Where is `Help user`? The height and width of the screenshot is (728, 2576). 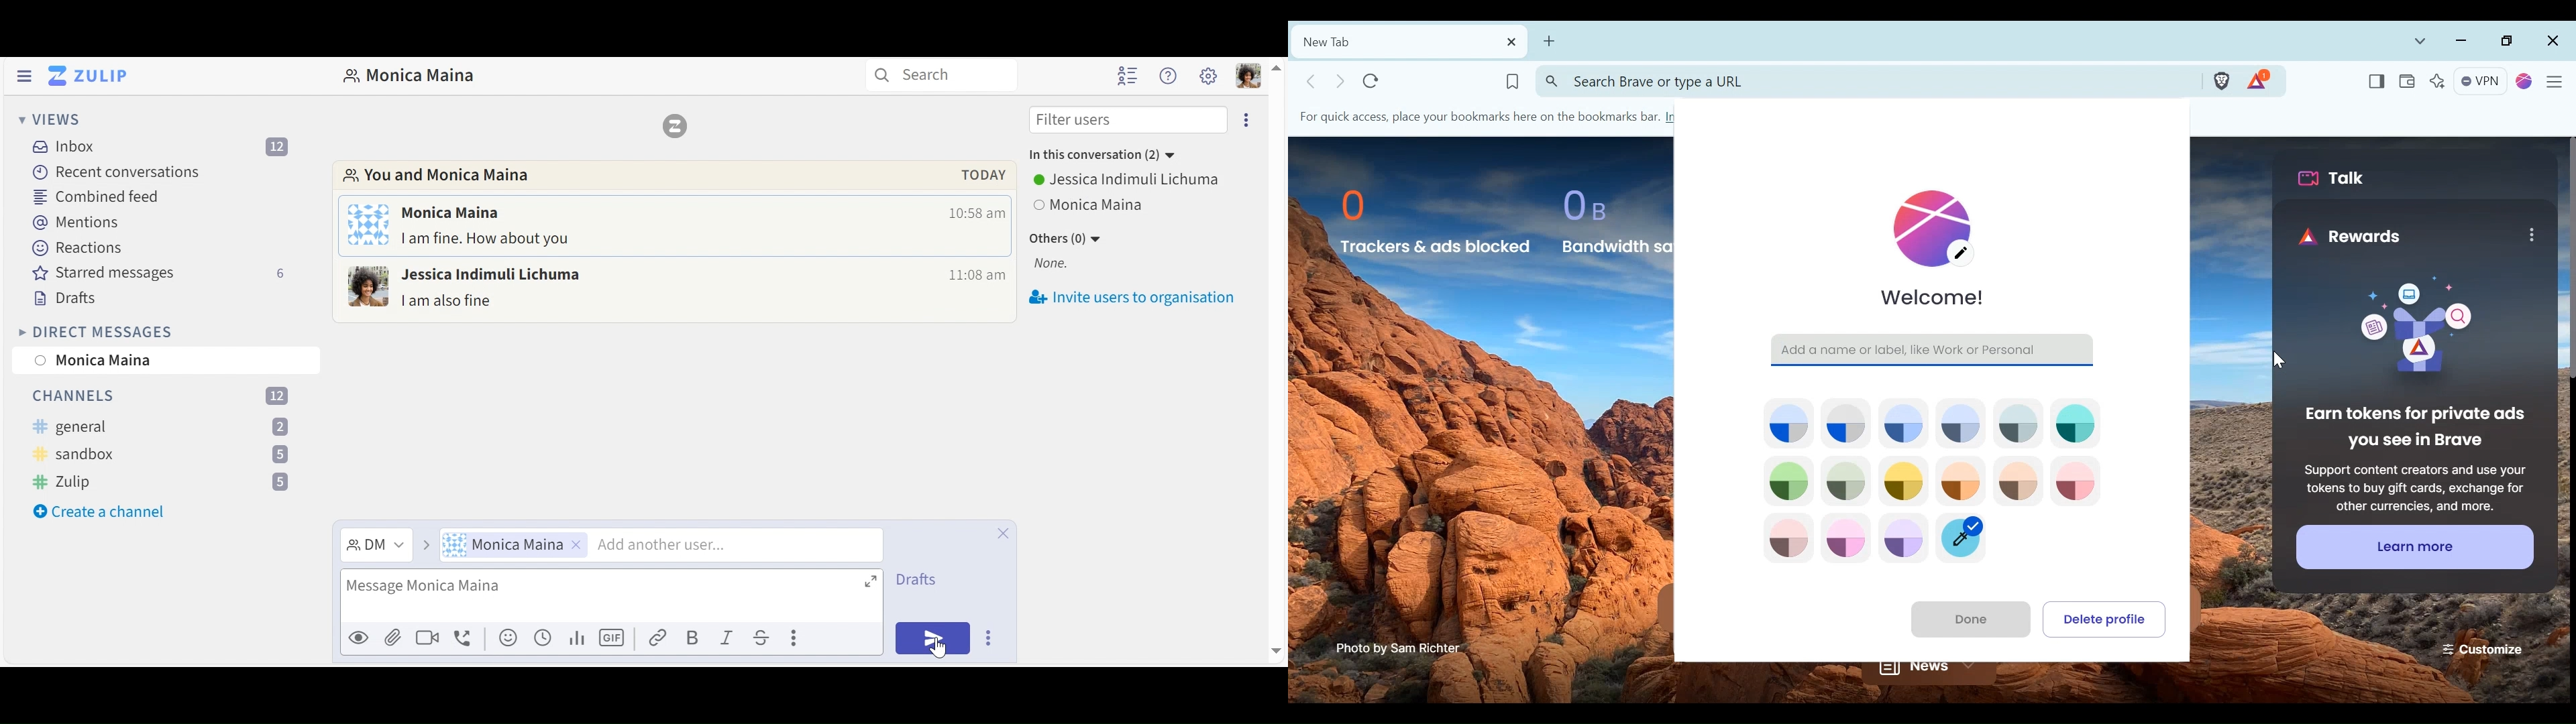 Help user is located at coordinates (1169, 75).